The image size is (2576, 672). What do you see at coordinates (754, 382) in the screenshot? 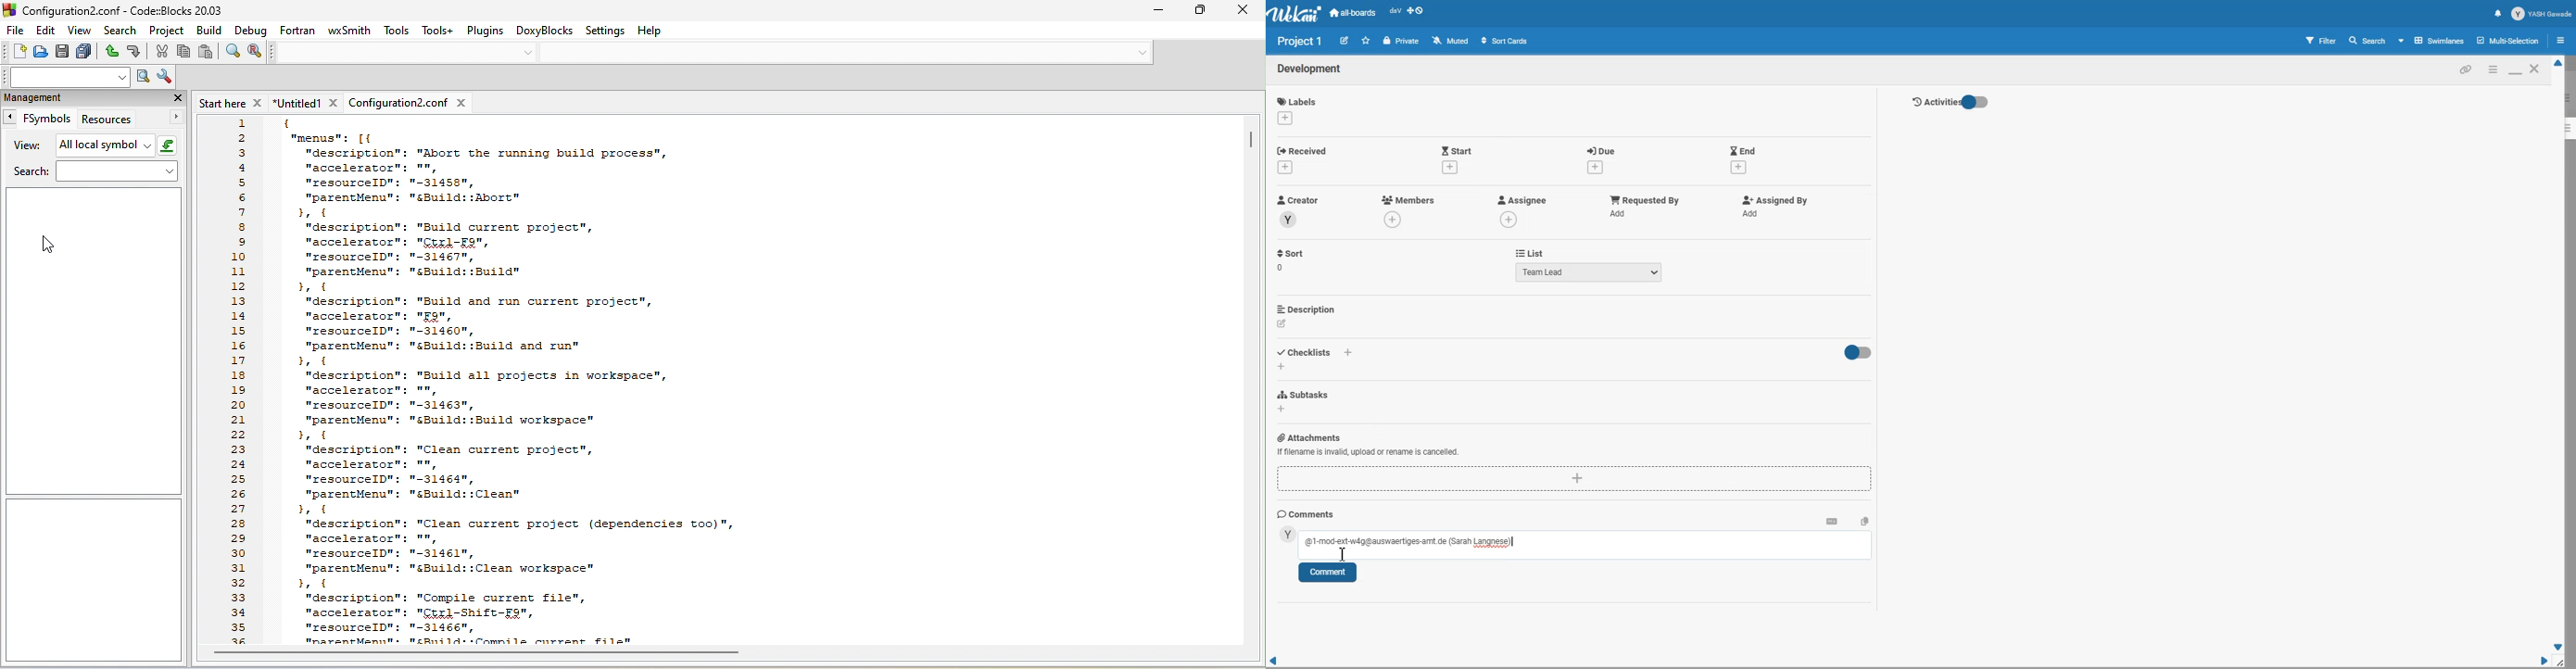
I see `workspace configuration exported` at bounding box center [754, 382].